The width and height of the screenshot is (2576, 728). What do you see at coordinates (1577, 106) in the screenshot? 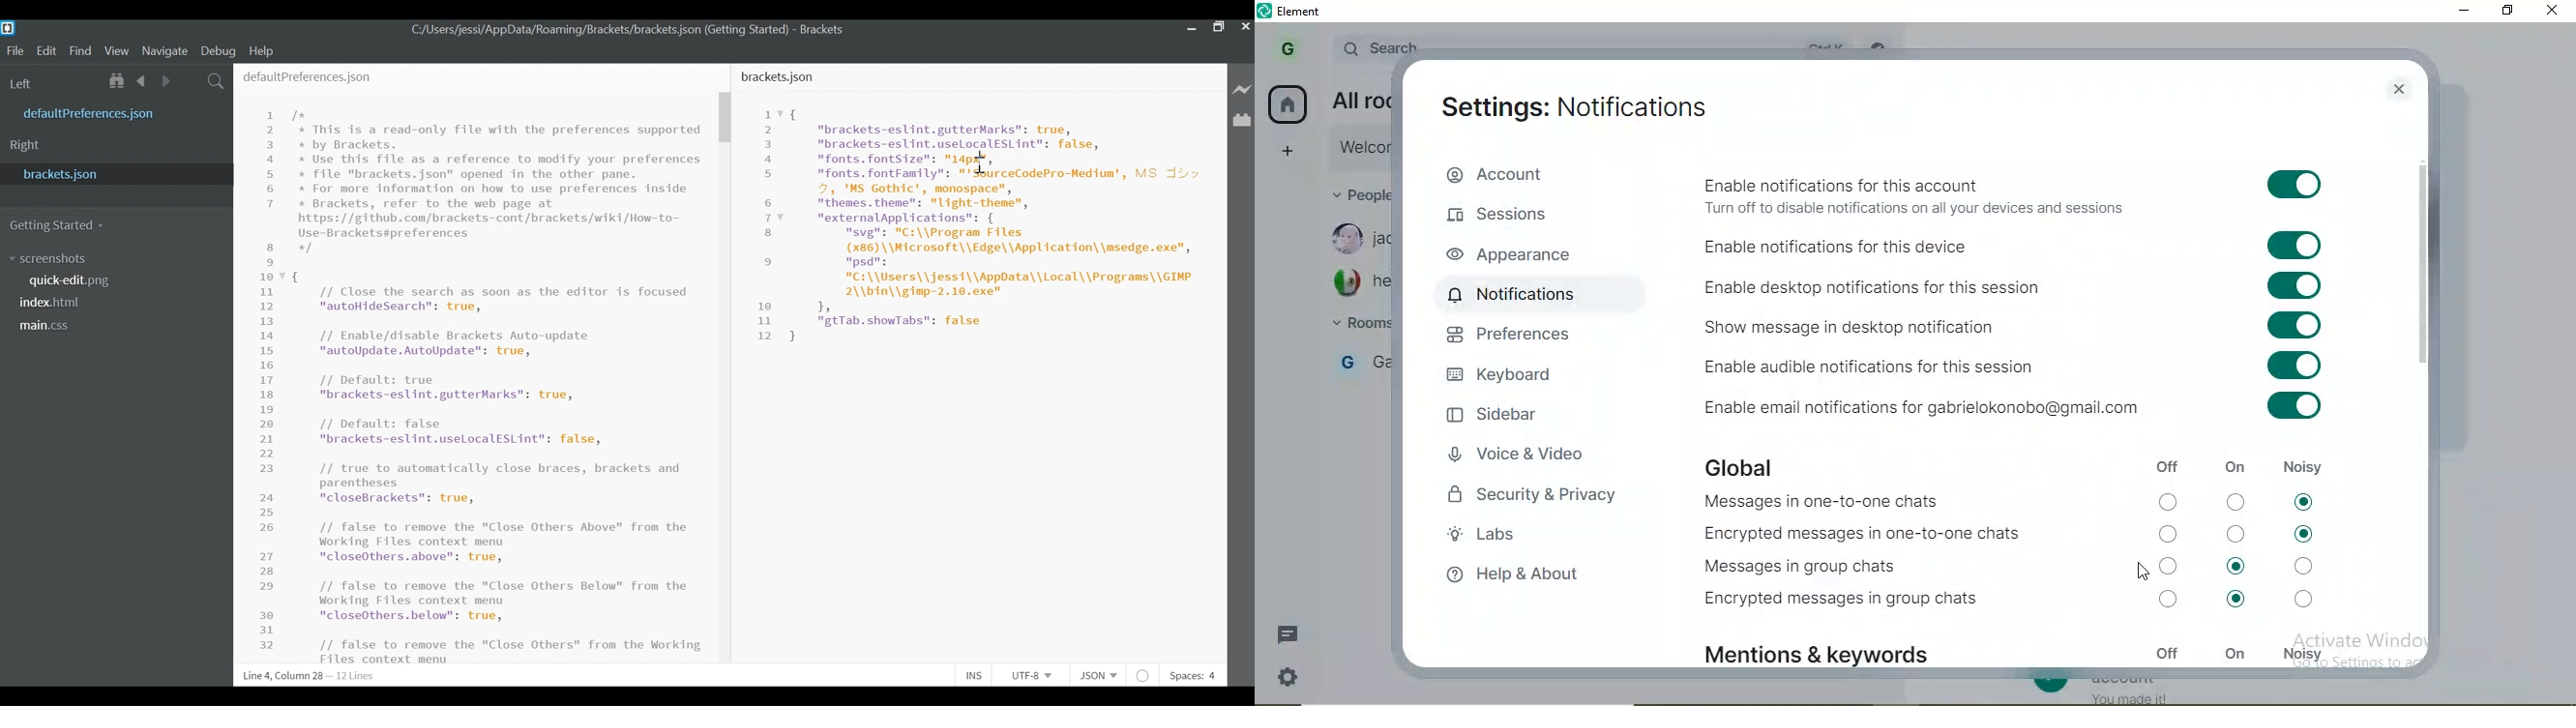
I see `settings` at bounding box center [1577, 106].